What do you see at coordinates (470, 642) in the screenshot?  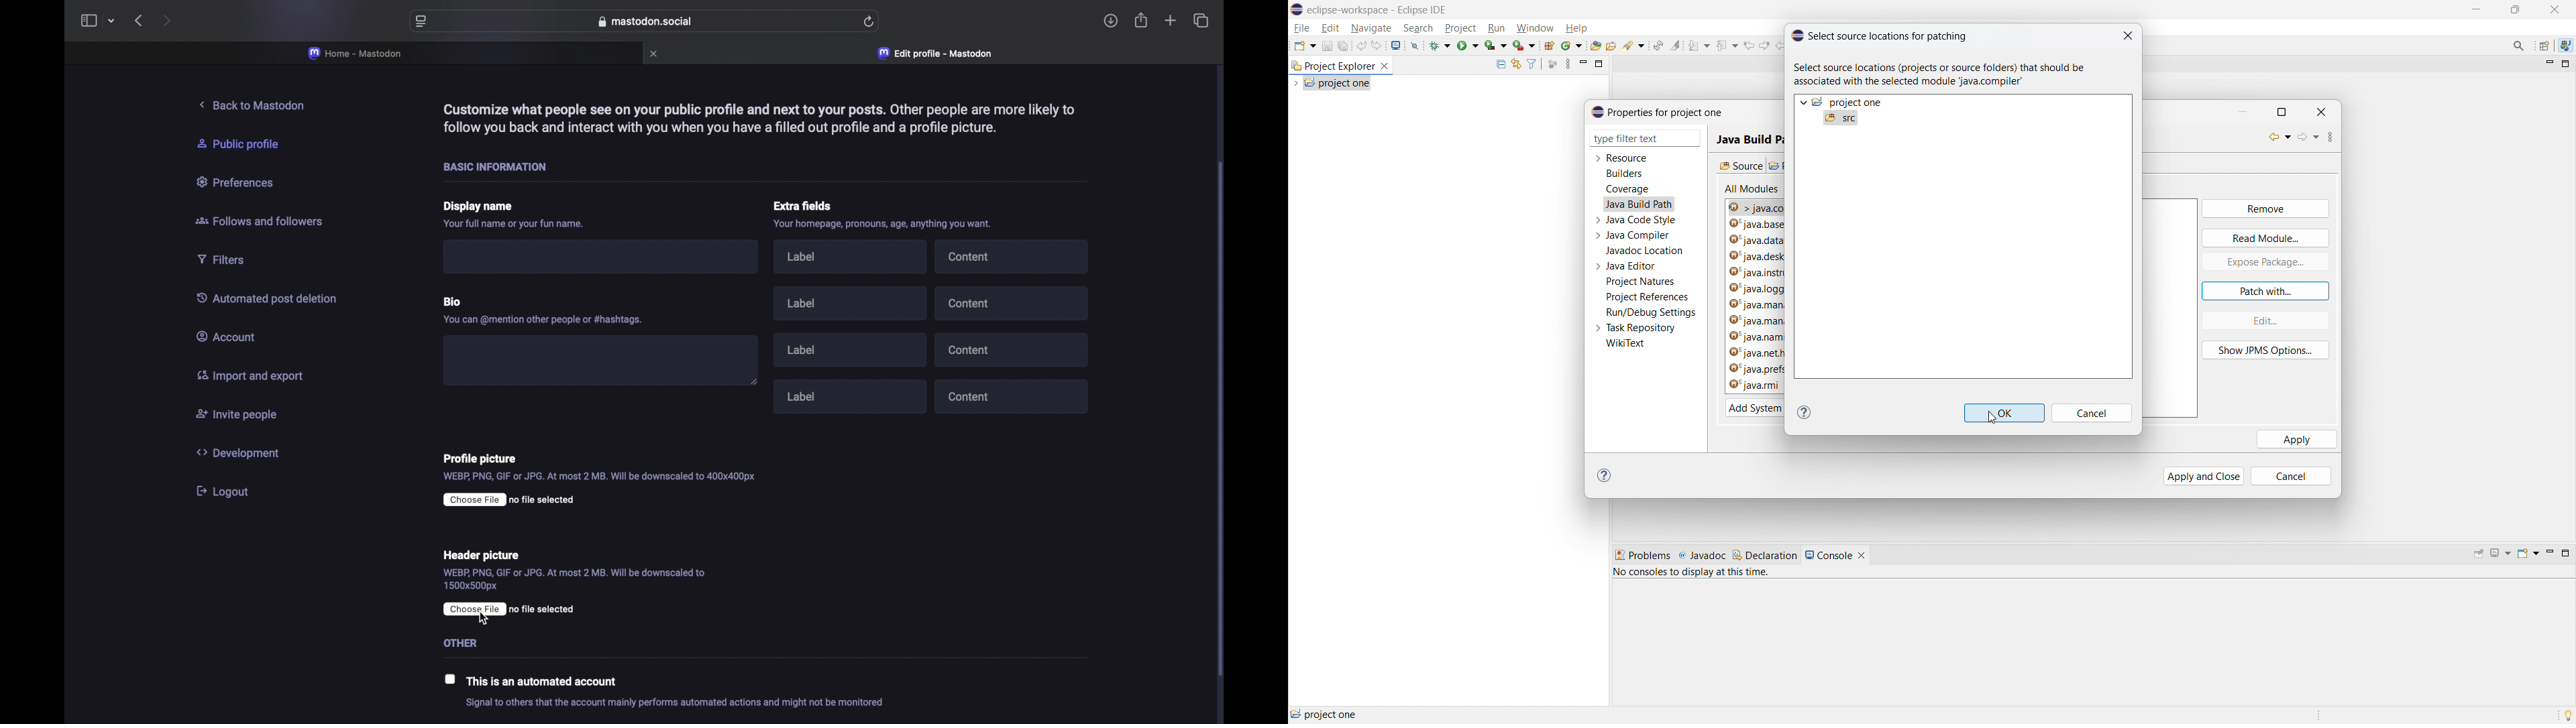 I see `` at bounding box center [470, 642].